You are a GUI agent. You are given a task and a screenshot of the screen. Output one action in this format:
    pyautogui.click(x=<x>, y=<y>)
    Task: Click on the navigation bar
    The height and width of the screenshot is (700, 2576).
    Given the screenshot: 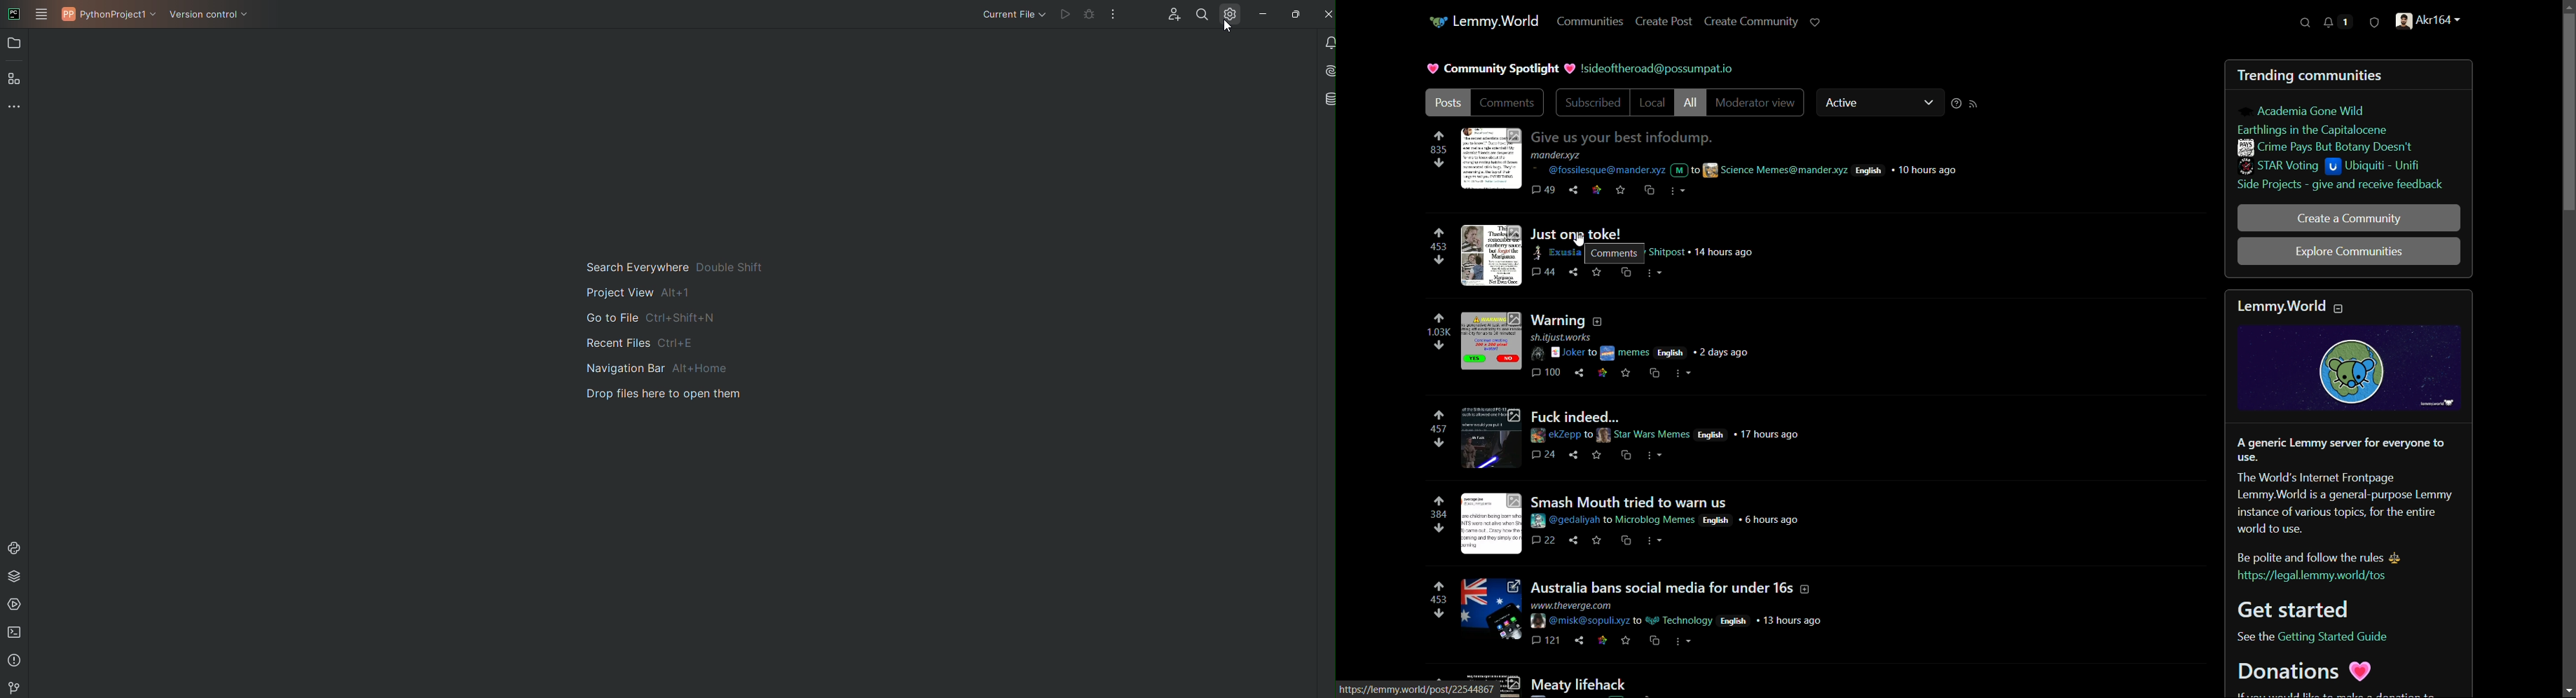 What is the action you would take?
    pyautogui.click(x=657, y=369)
    